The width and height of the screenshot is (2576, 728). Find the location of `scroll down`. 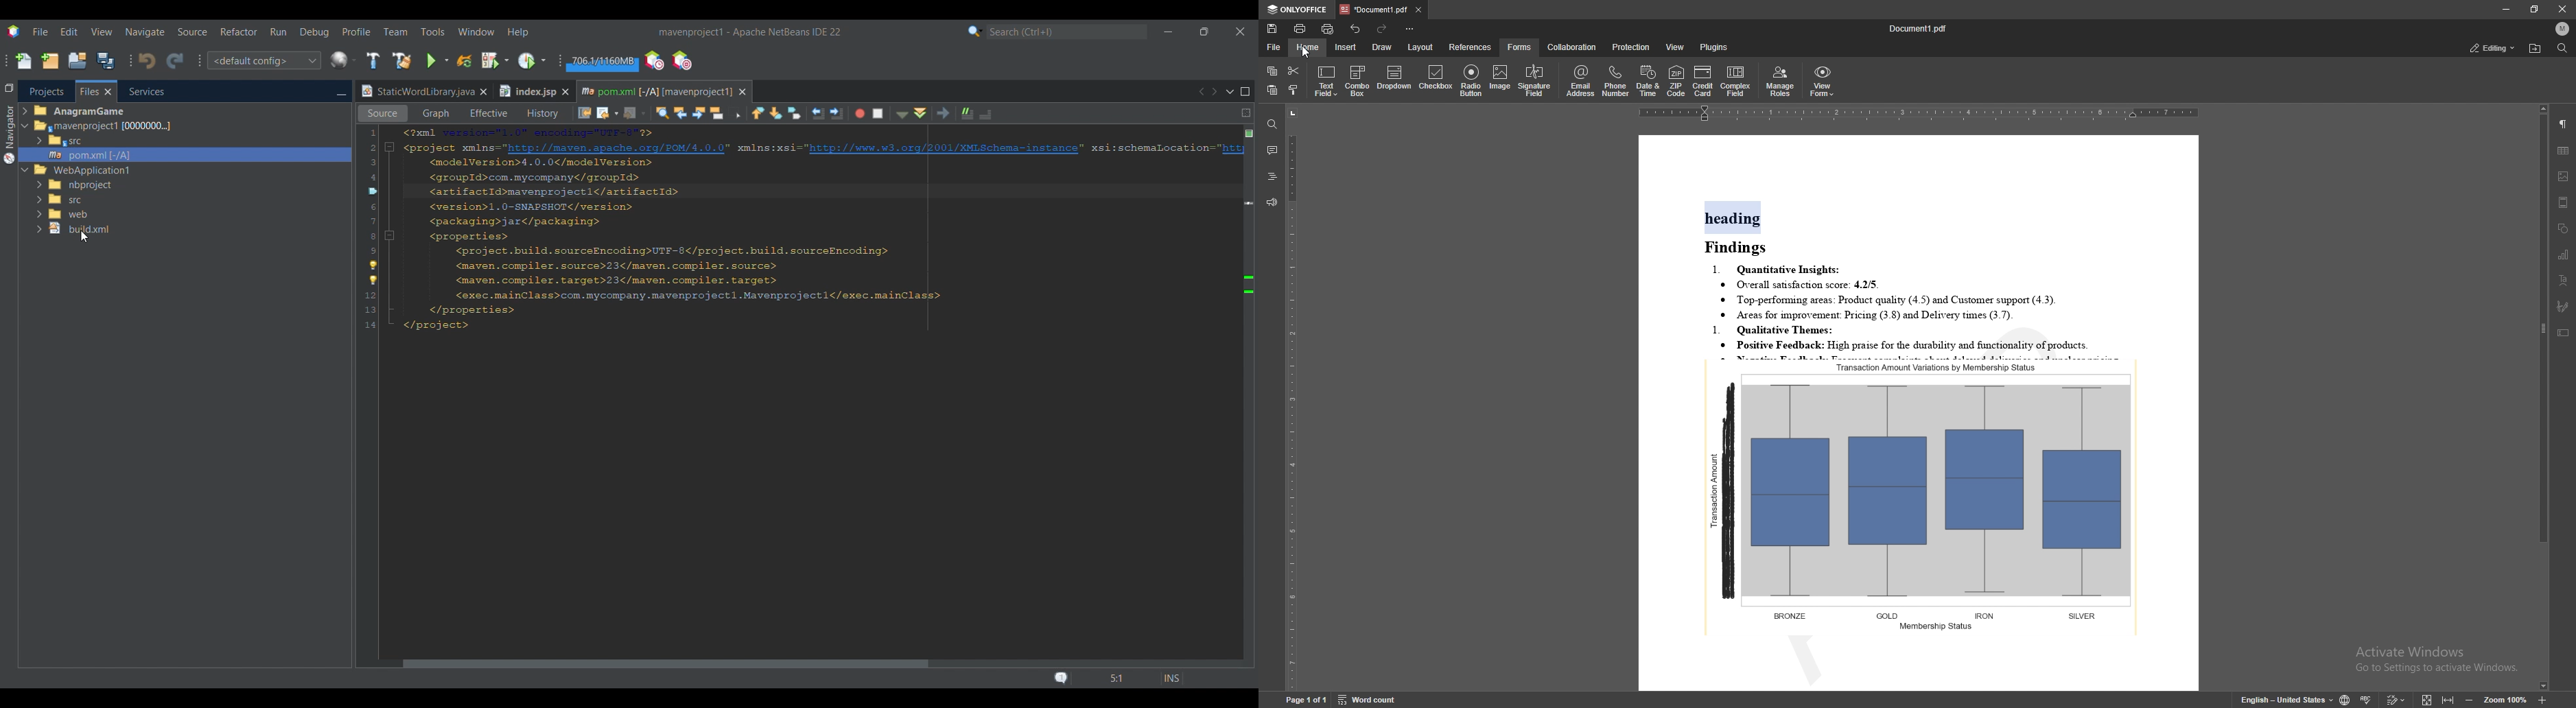

scroll down is located at coordinates (2542, 687).